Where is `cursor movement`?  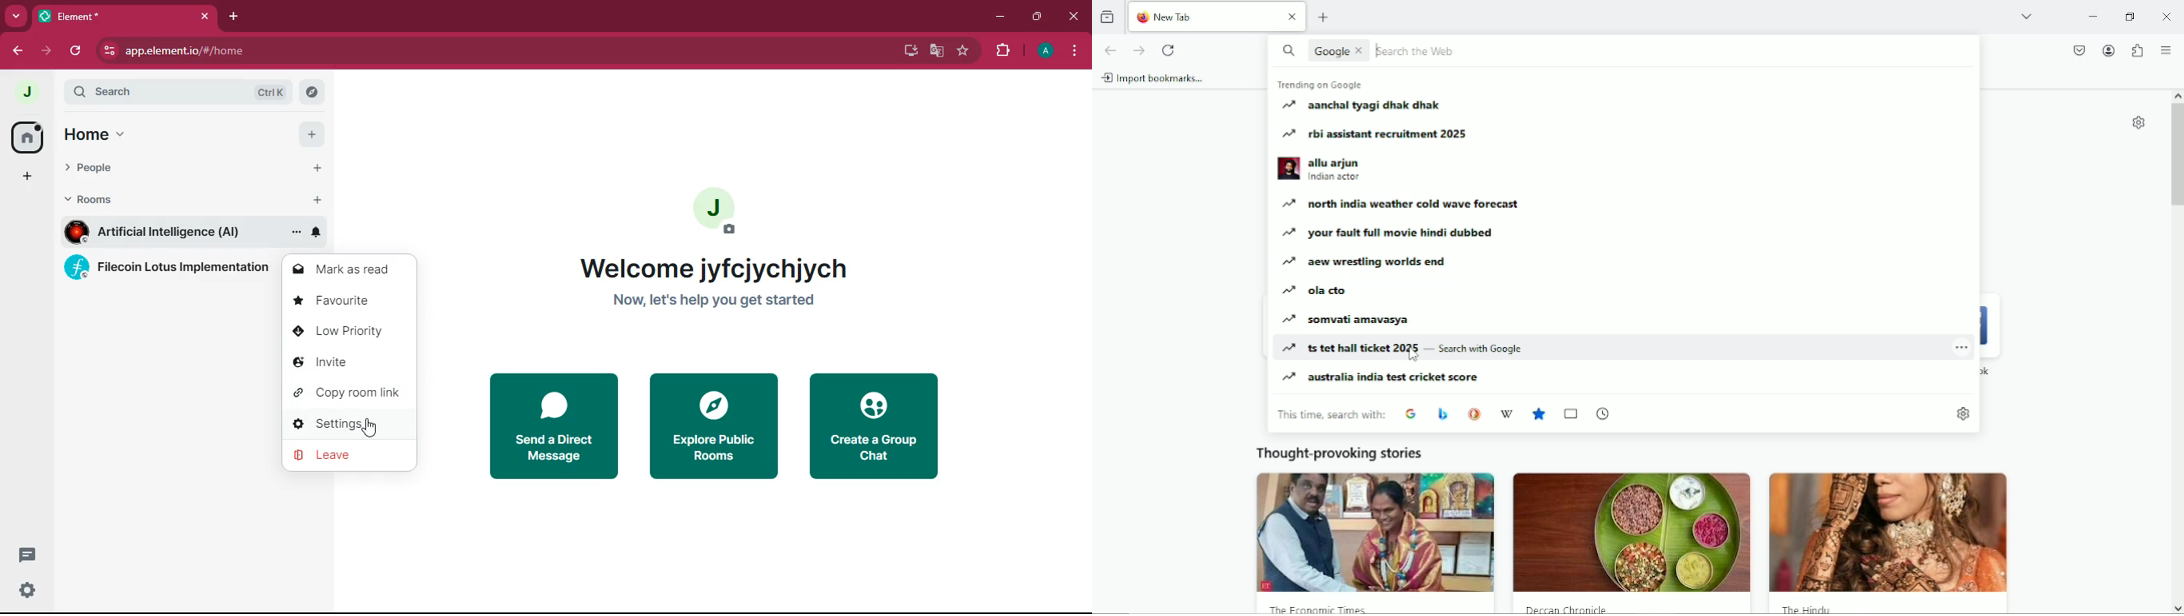 cursor movement is located at coordinates (1412, 354).